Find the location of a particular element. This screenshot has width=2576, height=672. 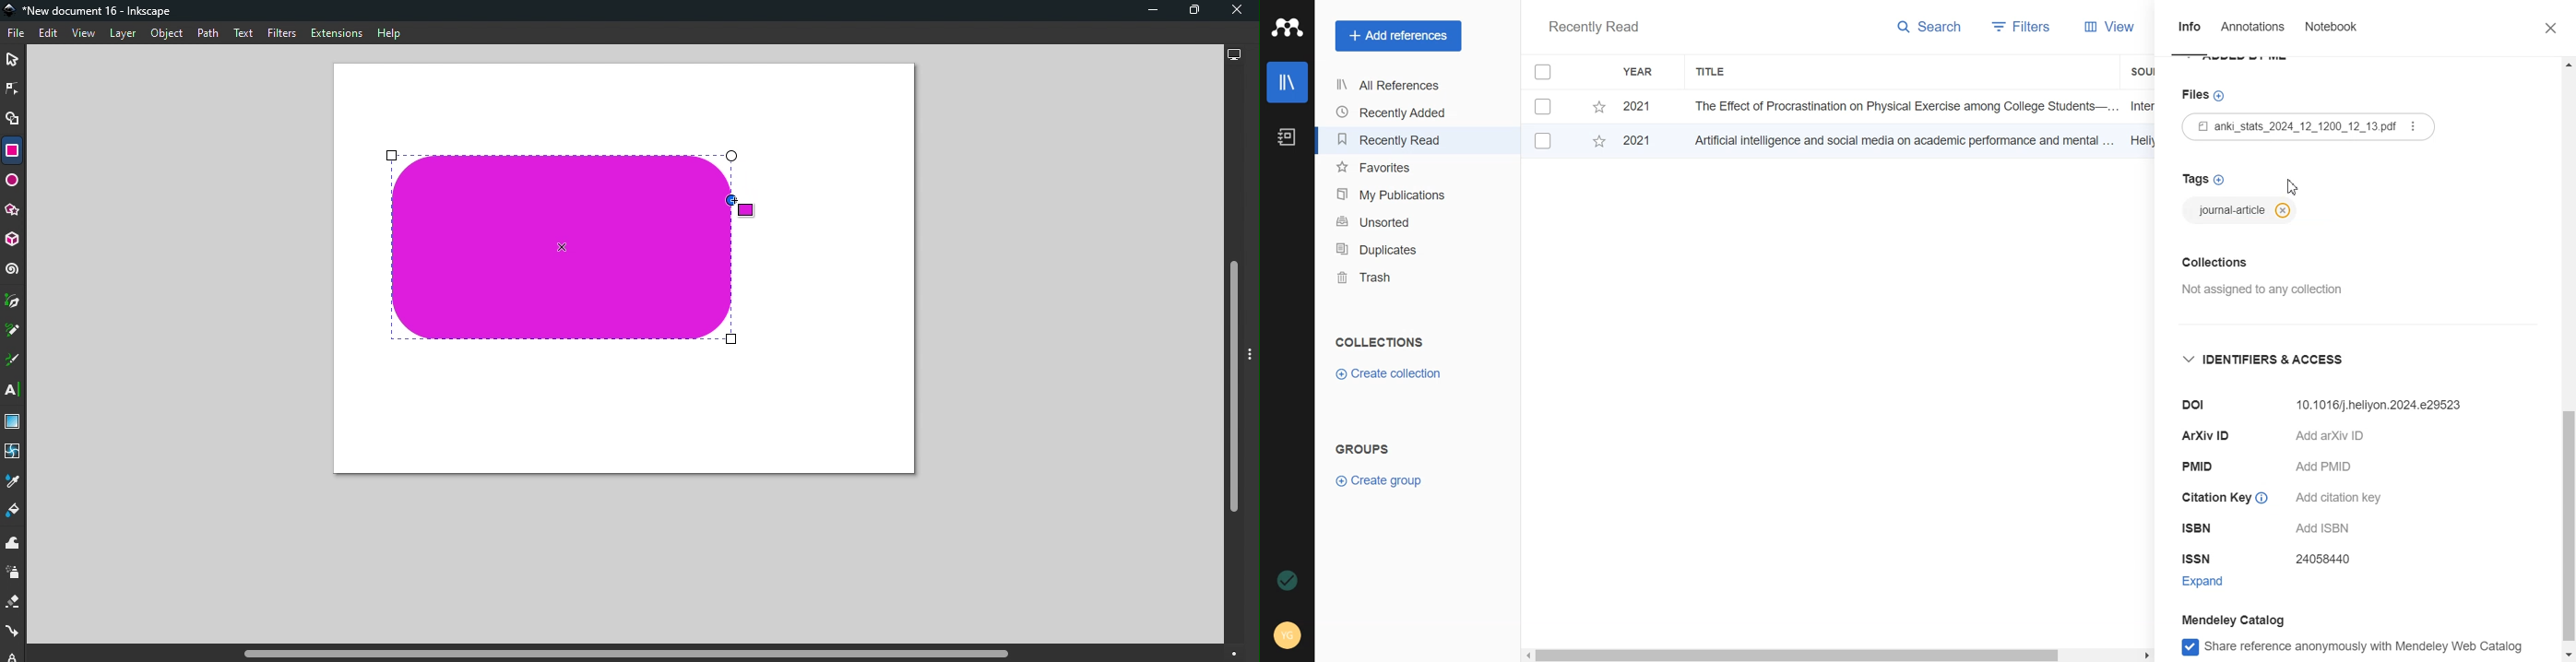

Search is located at coordinates (1930, 29).